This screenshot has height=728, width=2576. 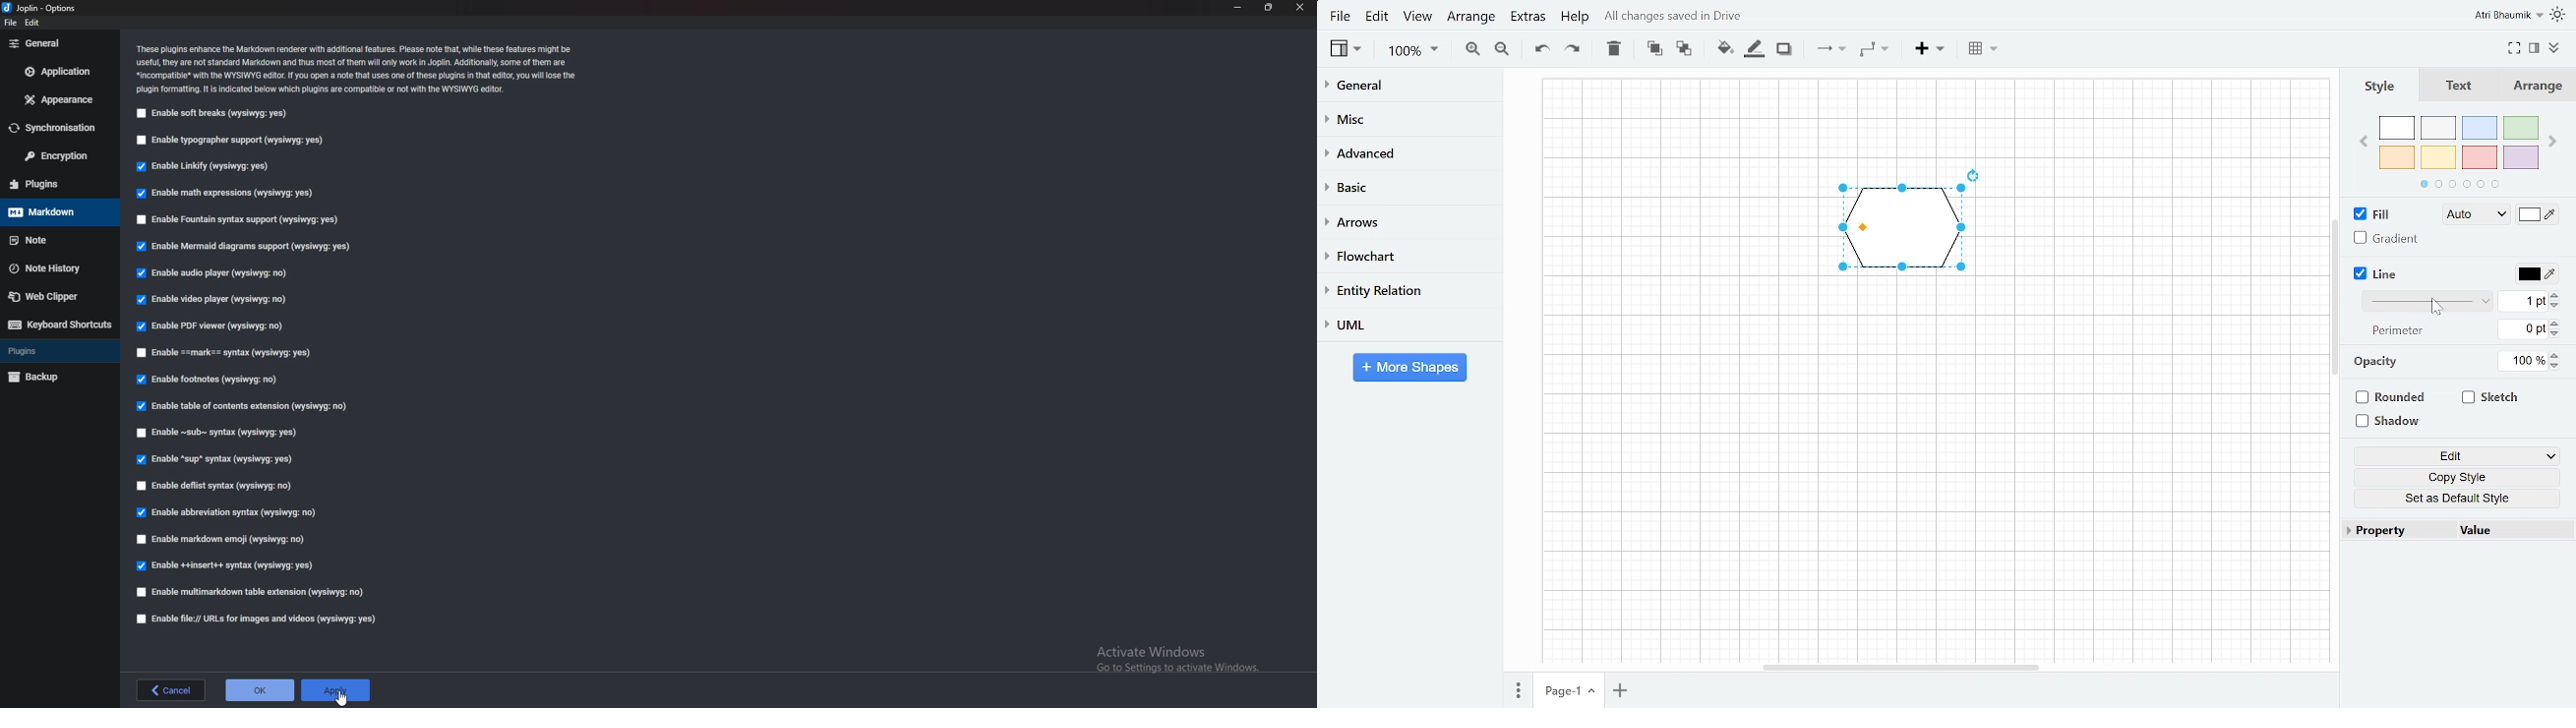 I want to click on Enable sub syntax, so click(x=220, y=434).